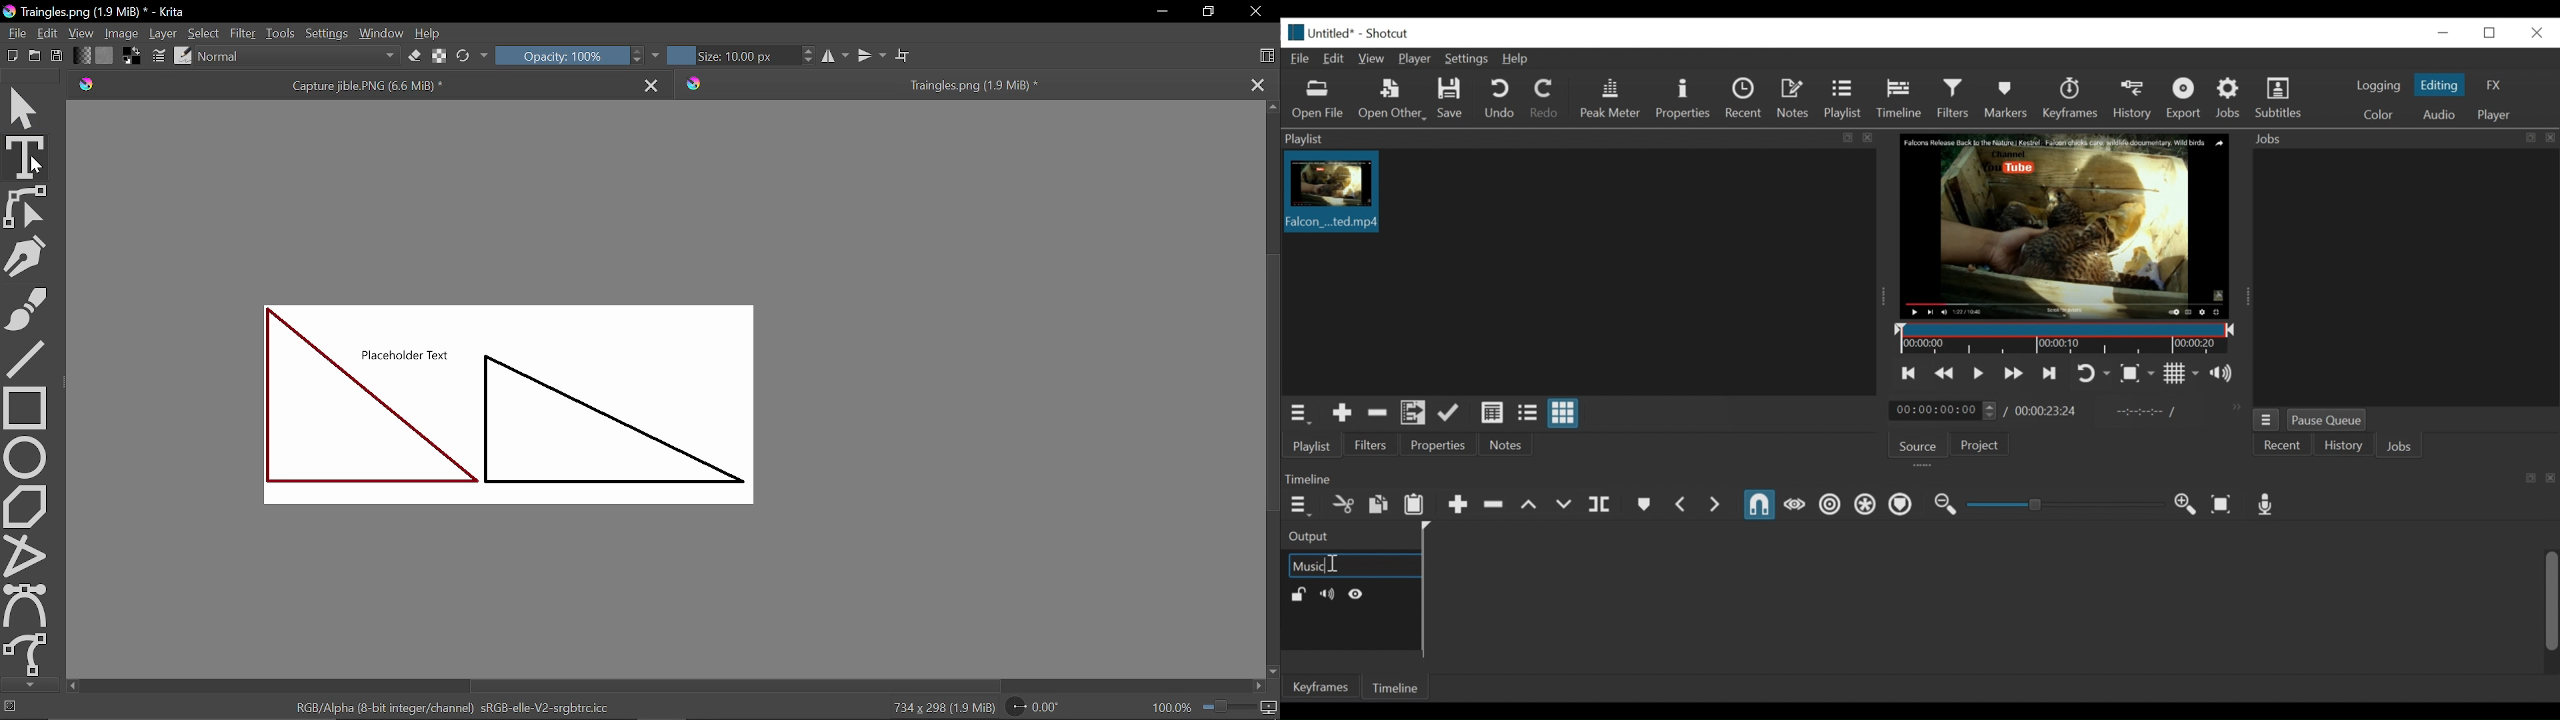 Image resolution: width=2576 pixels, height=728 pixels. Describe the element at coordinates (1865, 505) in the screenshot. I see `Ripple all tracks` at that location.